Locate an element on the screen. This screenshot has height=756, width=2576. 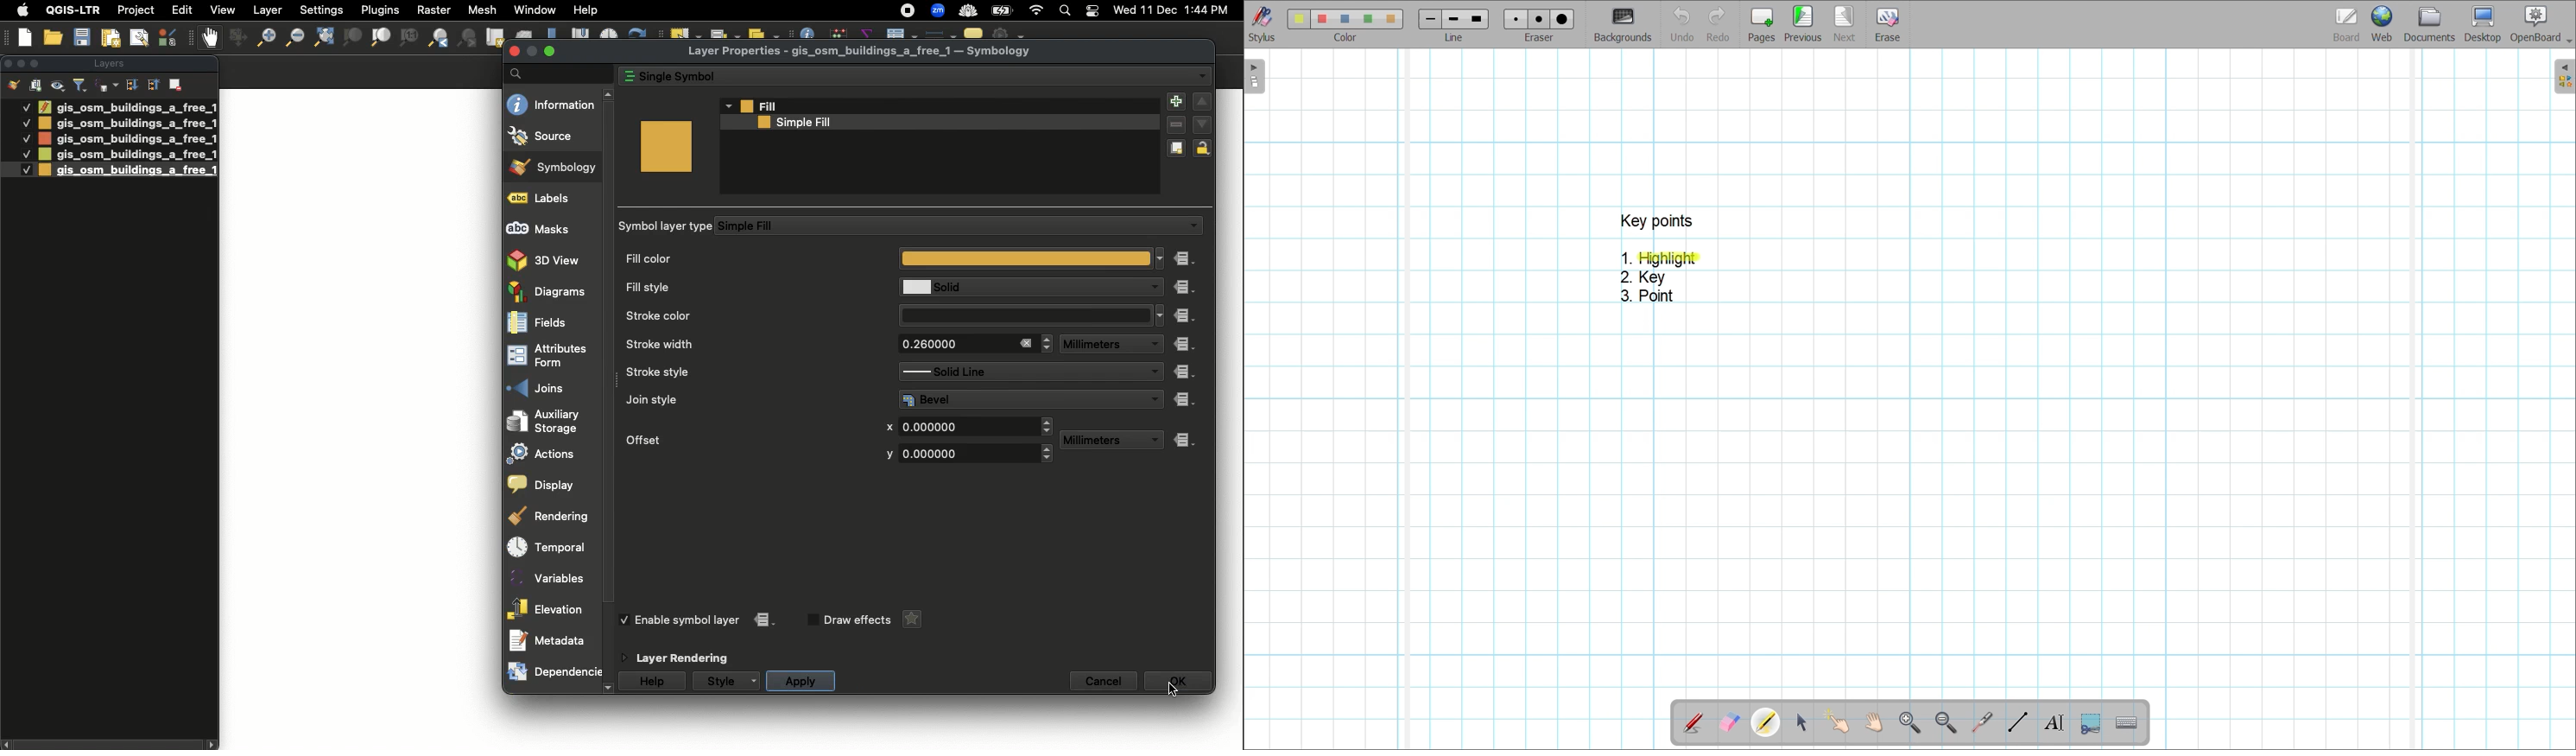
Wif is located at coordinates (1036, 11).